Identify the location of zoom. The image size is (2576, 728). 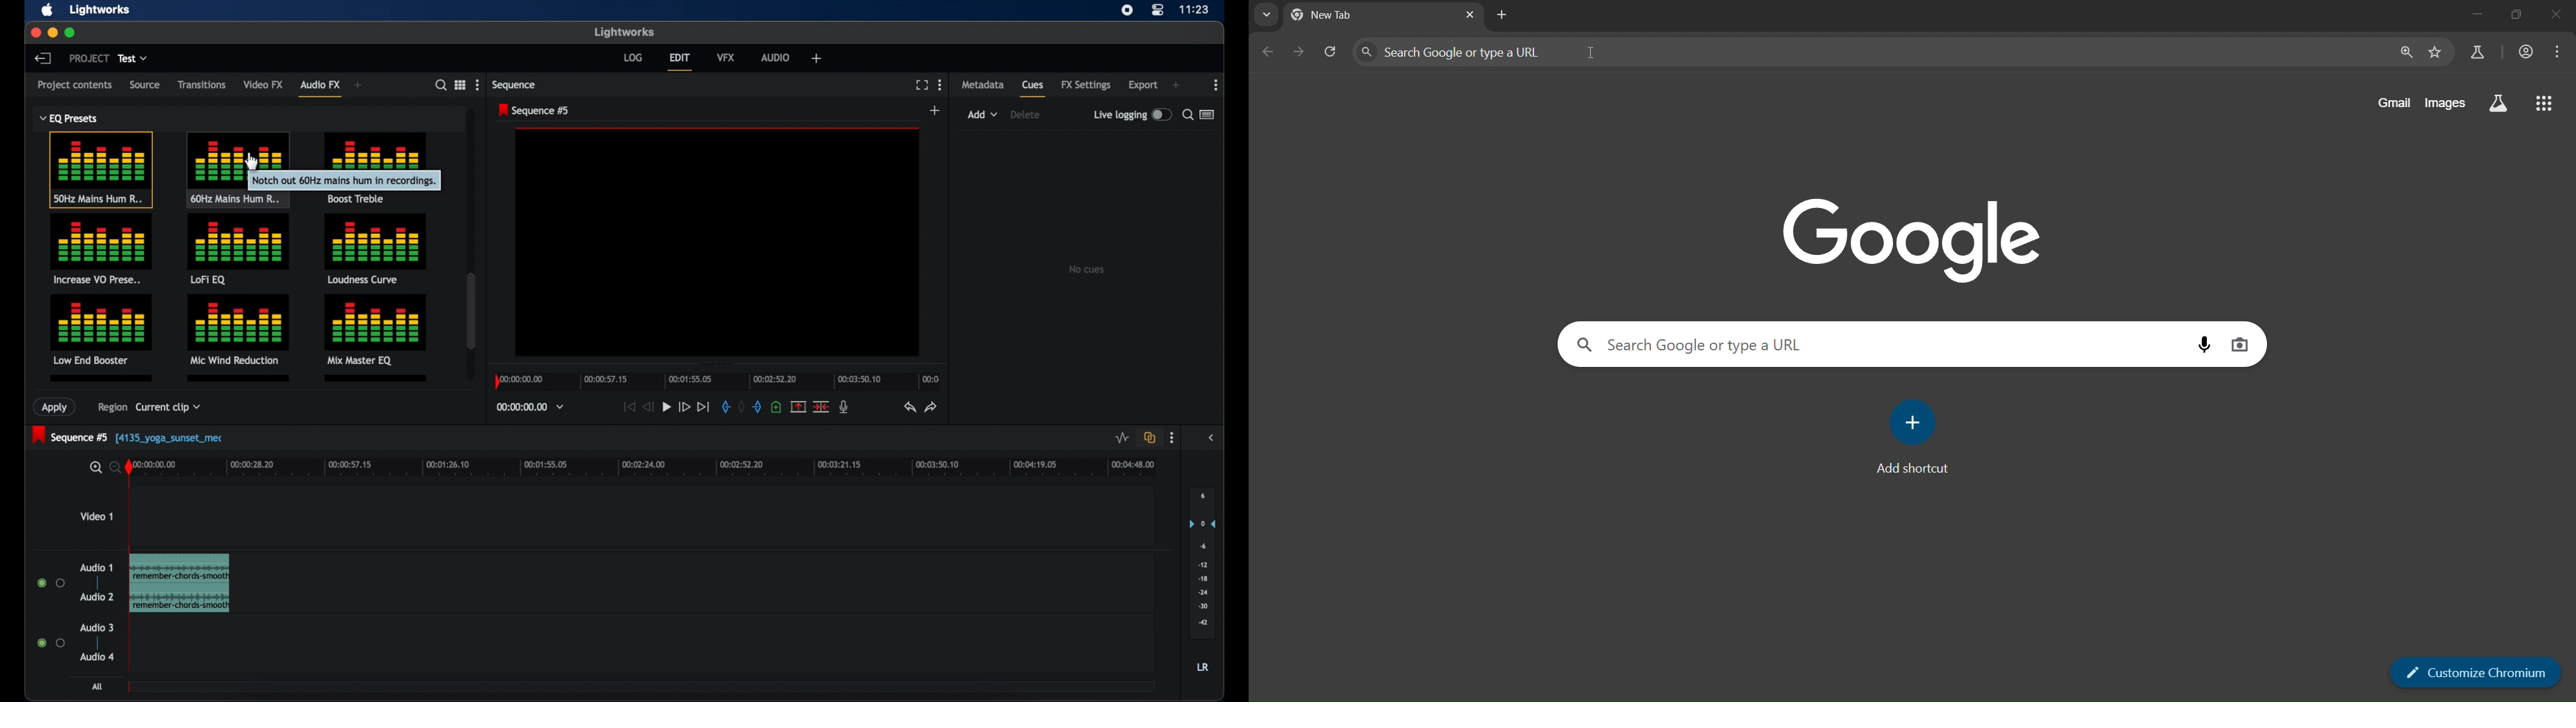
(2407, 52).